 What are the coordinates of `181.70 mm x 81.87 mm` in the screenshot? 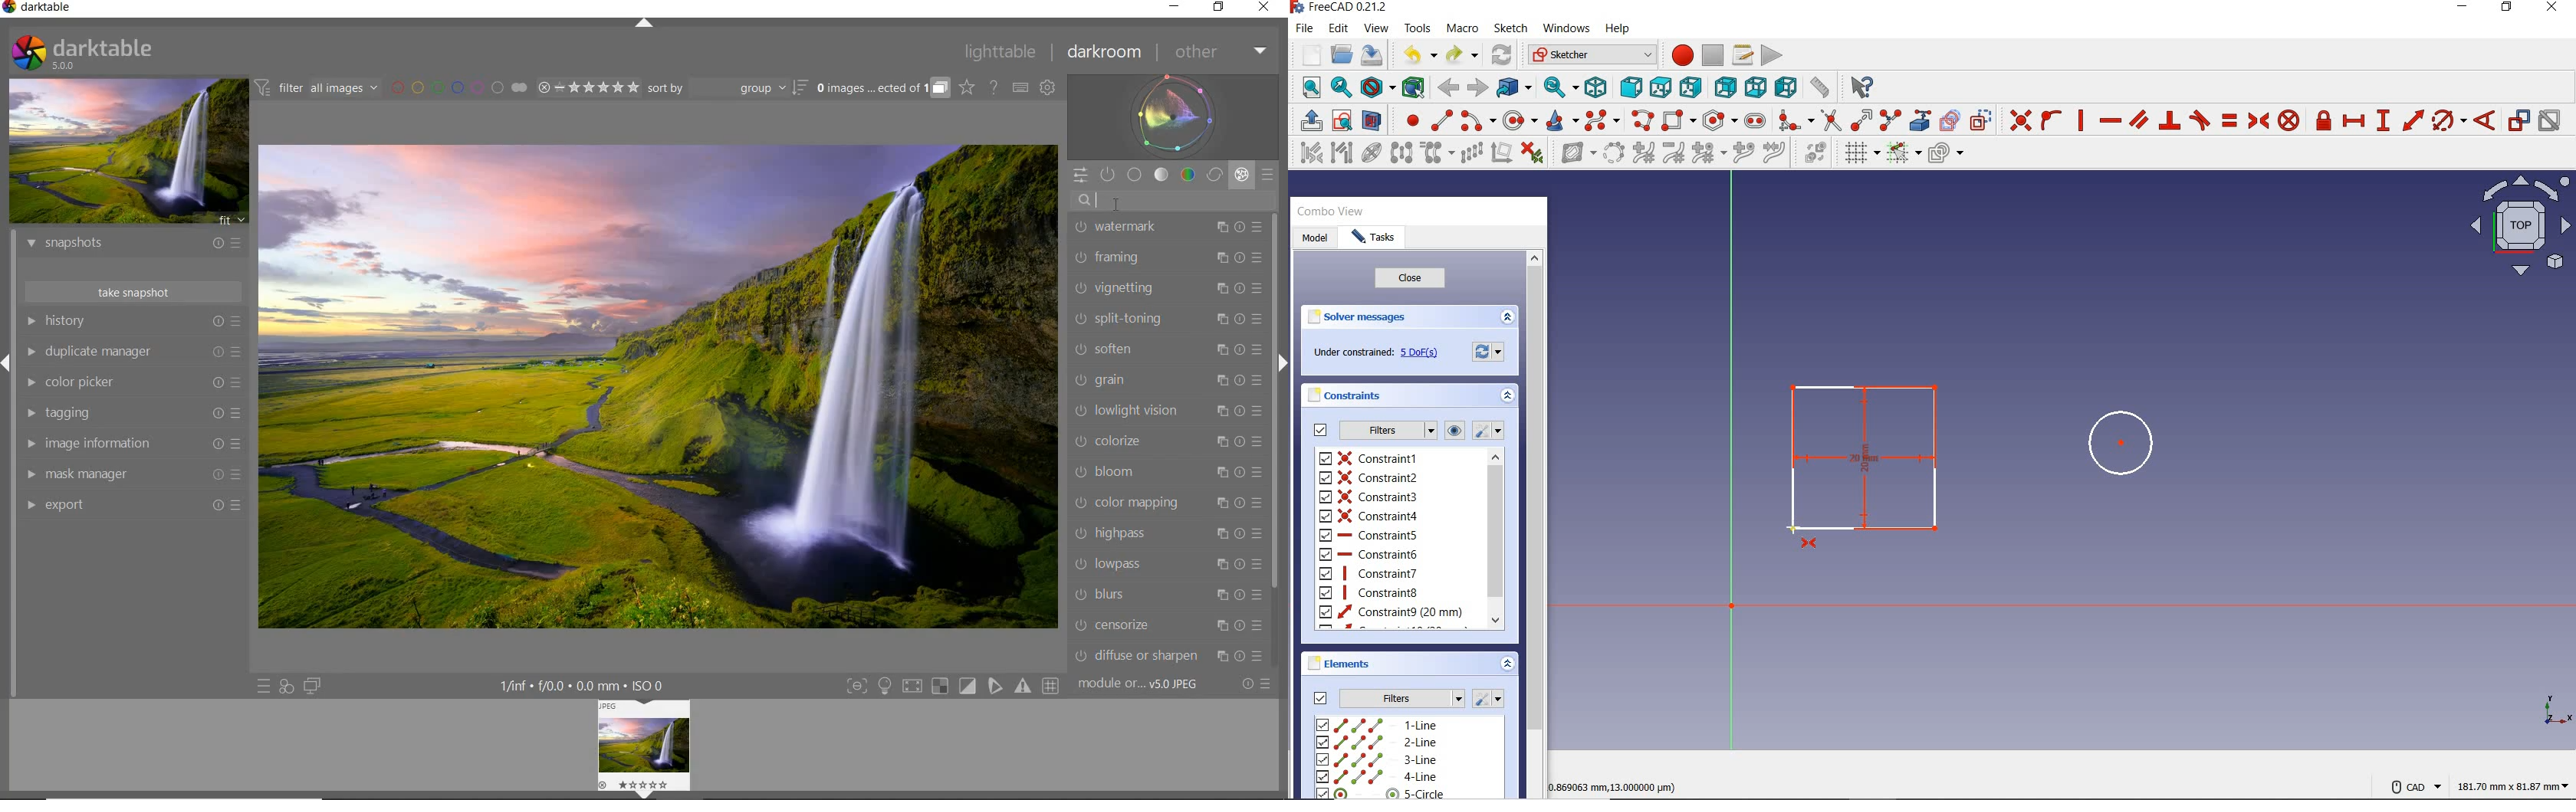 It's located at (2514, 788).